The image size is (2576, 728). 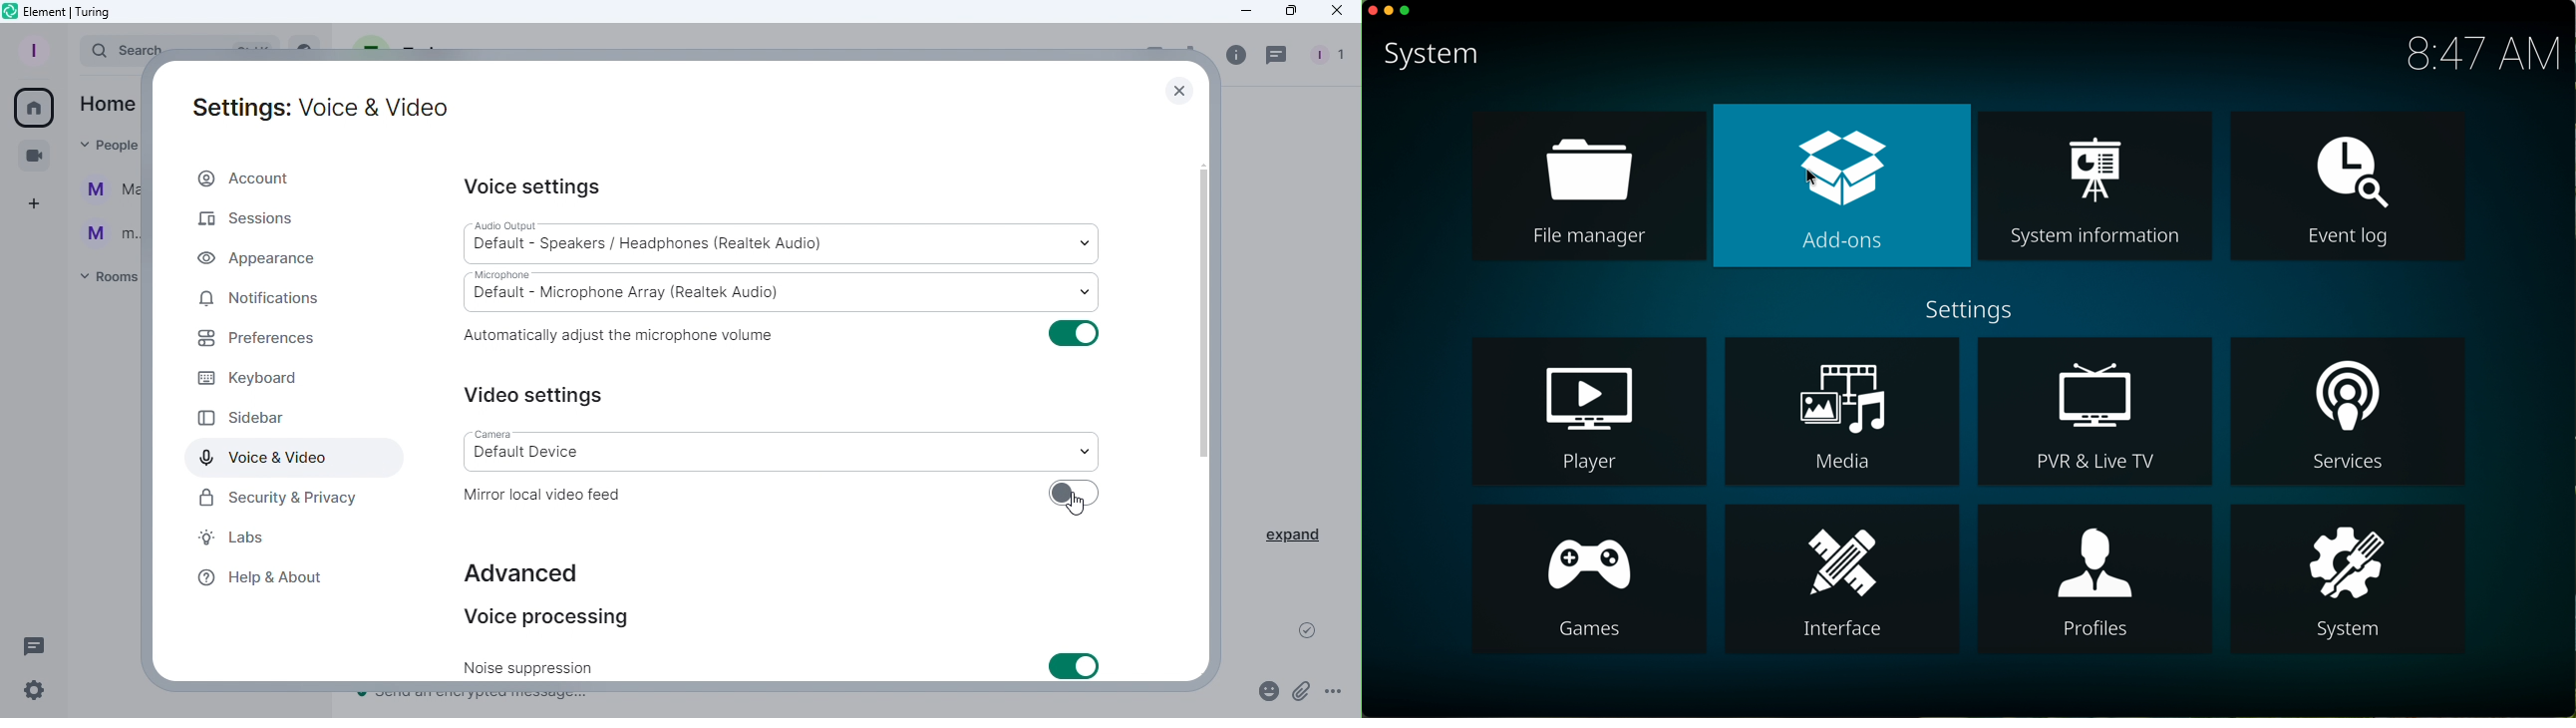 What do you see at coordinates (1284, 12) in the screenshot?
I see `Maximize` at bounding box center [1284, 12].